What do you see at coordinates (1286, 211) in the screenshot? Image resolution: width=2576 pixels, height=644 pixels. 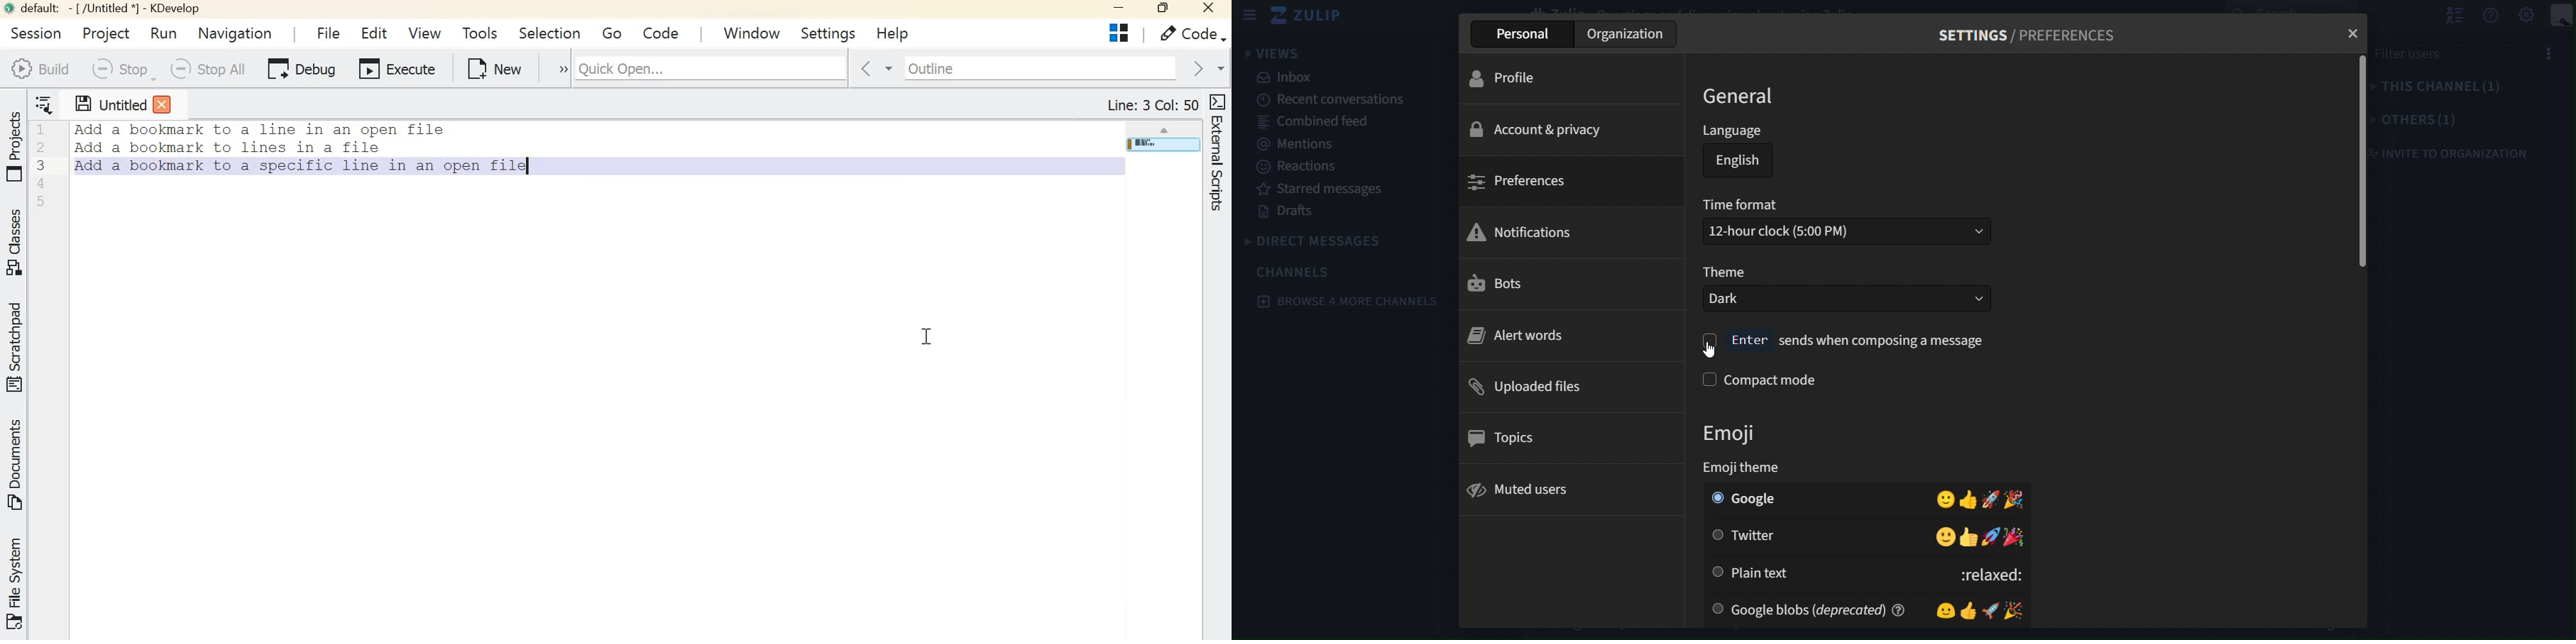 I see `drafts` at bounding box center [1286, 211].